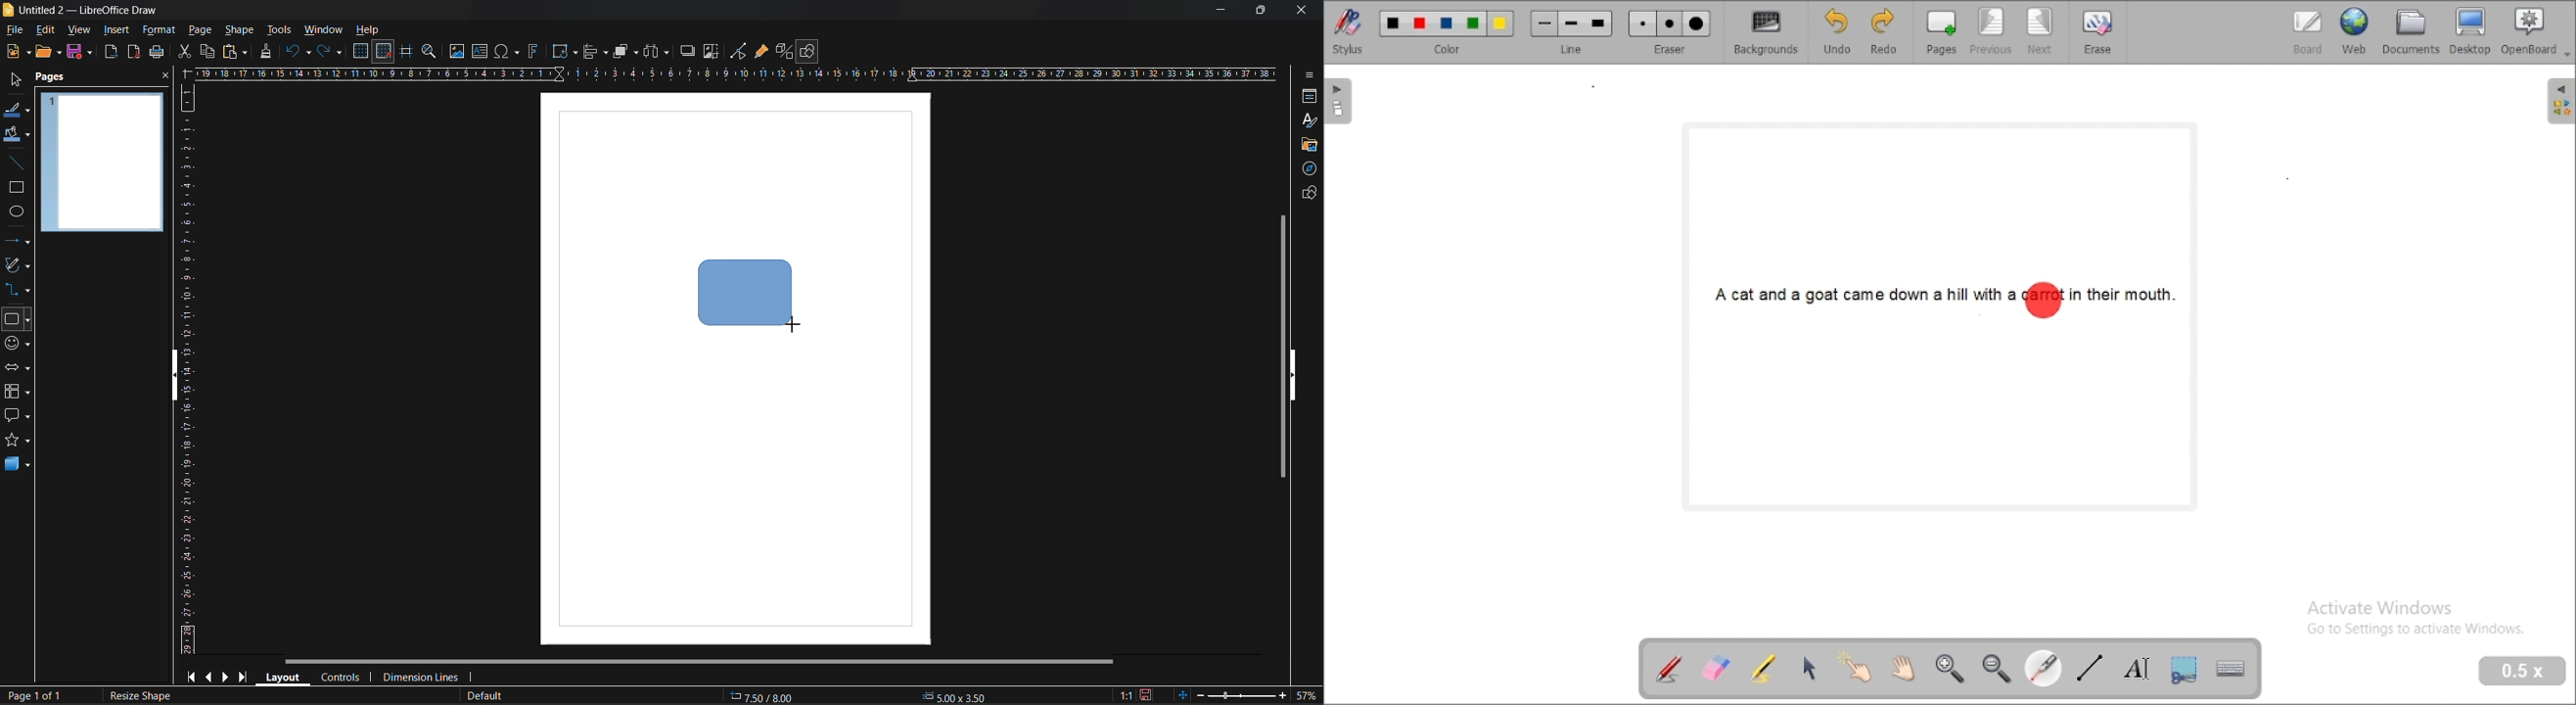 This screenshot has height=728, width=2576. I want to click on paste, so click(235, 53).